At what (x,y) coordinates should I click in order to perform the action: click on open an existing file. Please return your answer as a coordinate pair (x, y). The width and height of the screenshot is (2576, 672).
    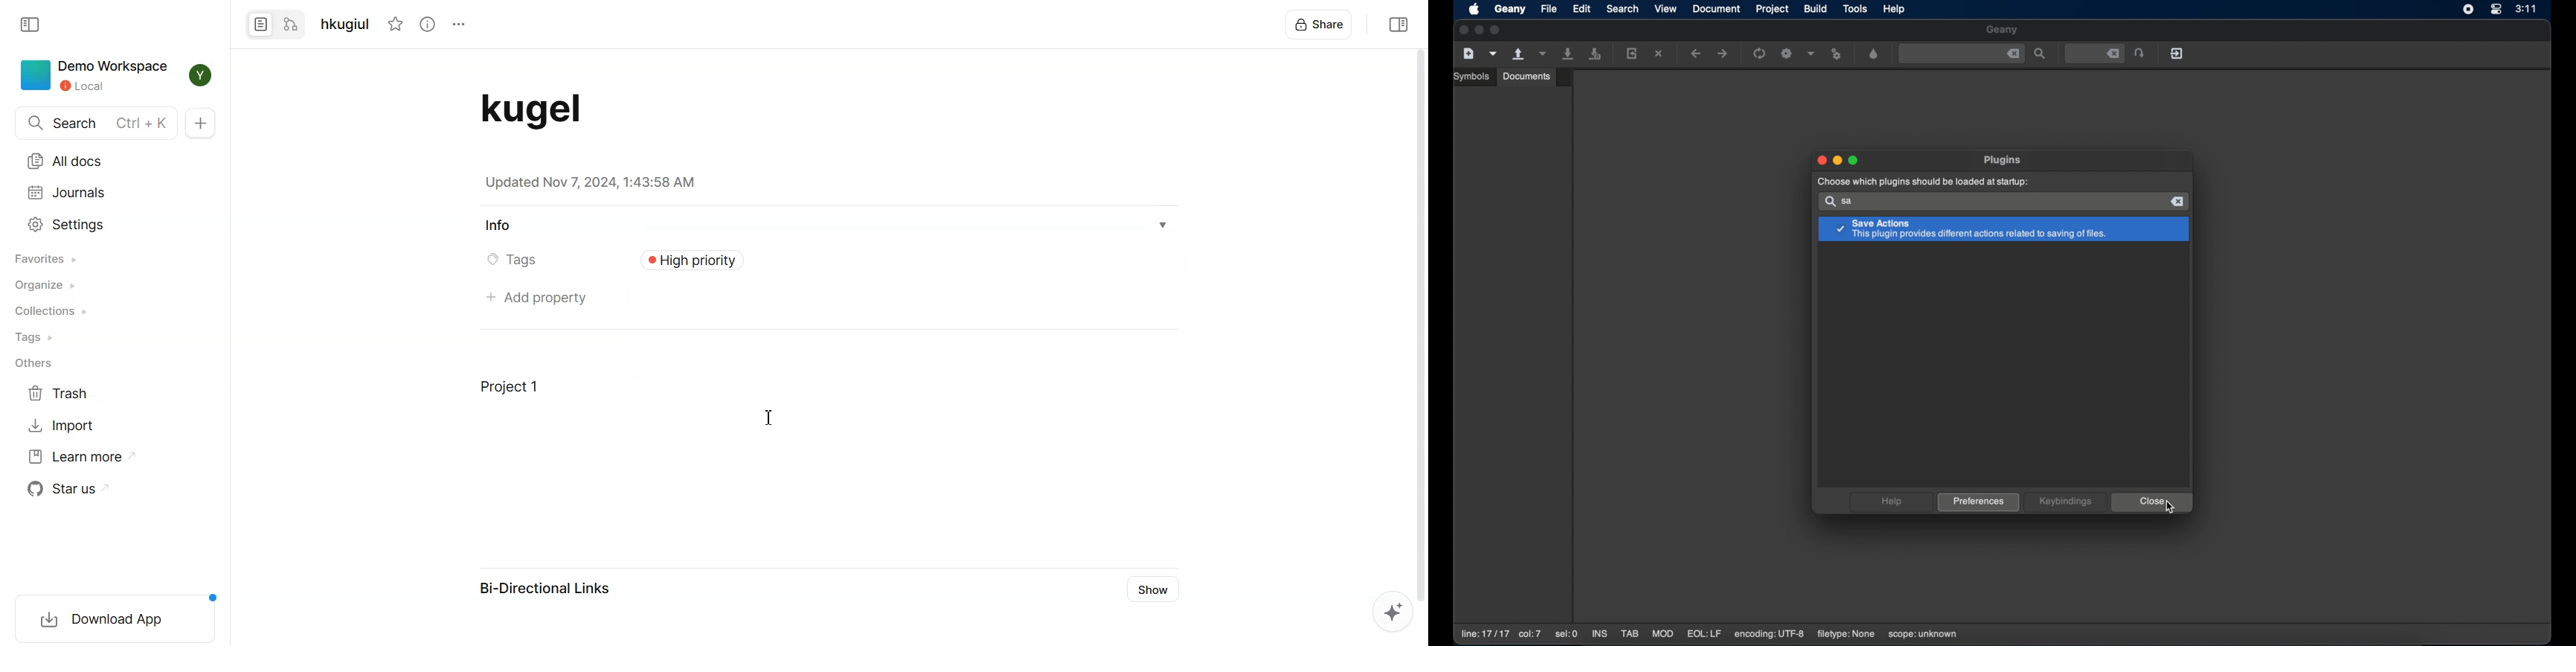
    Looking at the image, I should click on (1519, 54).